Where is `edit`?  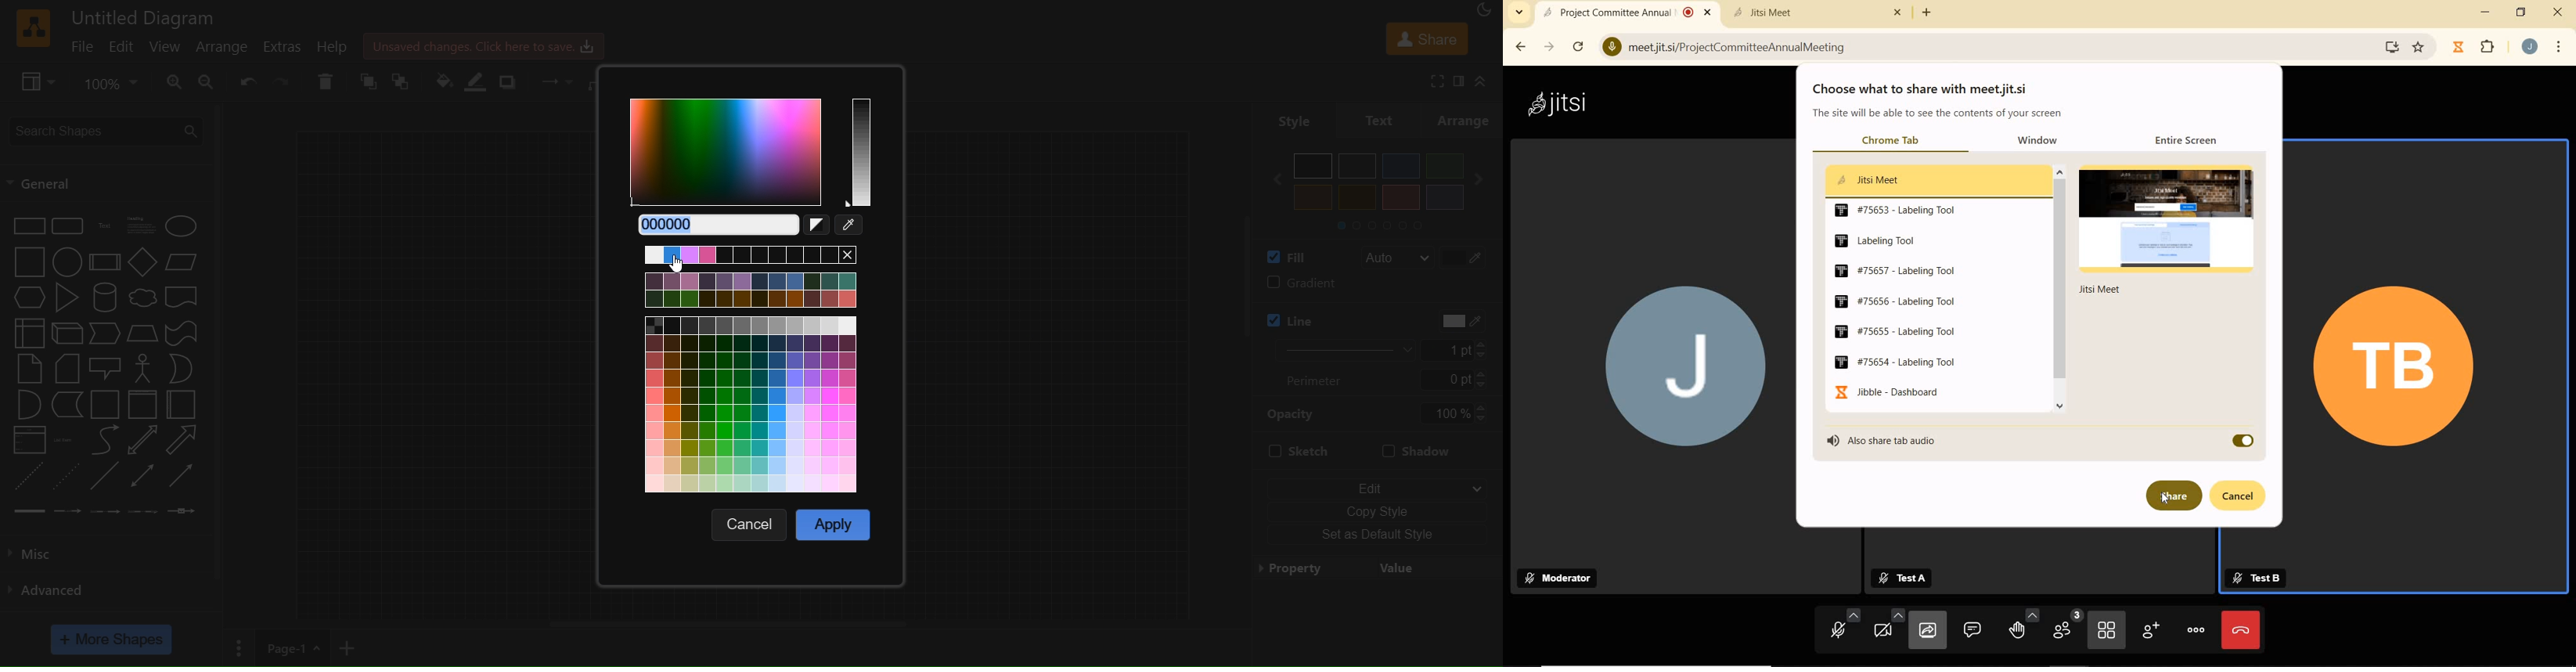
edit is located at coordinates (123, 47).